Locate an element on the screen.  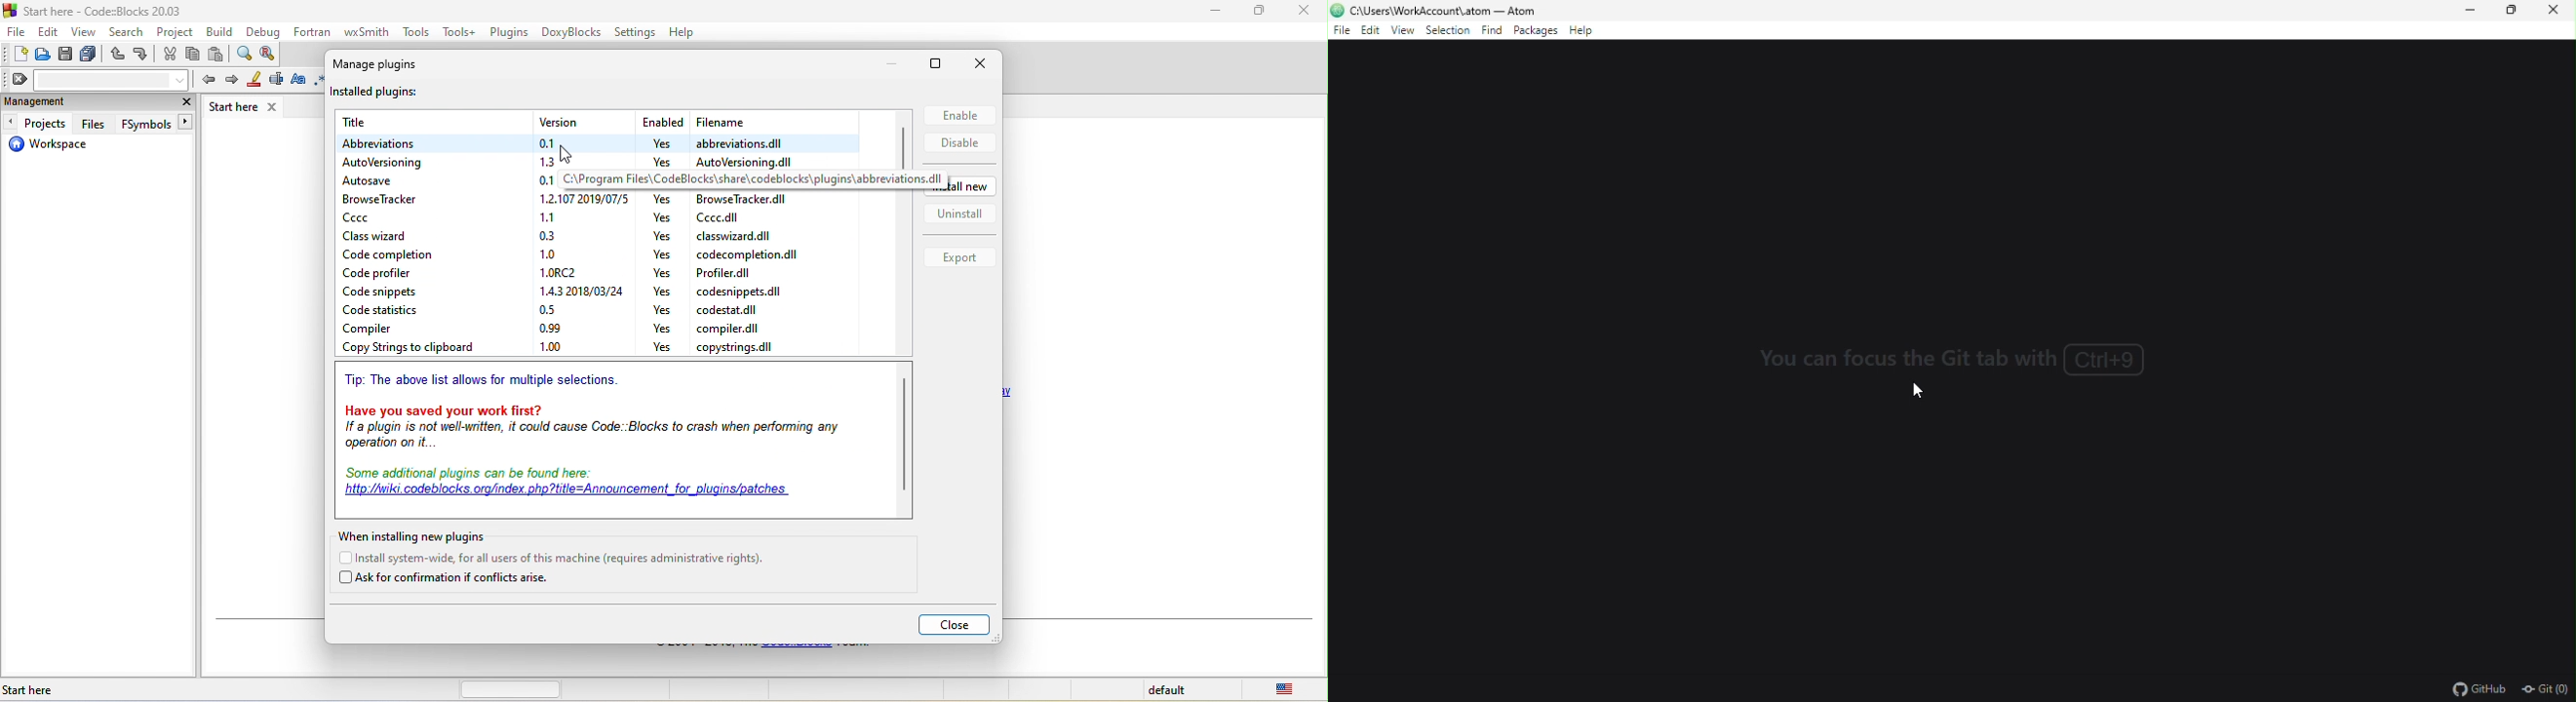
maximize is located at coordinates (937, 65).